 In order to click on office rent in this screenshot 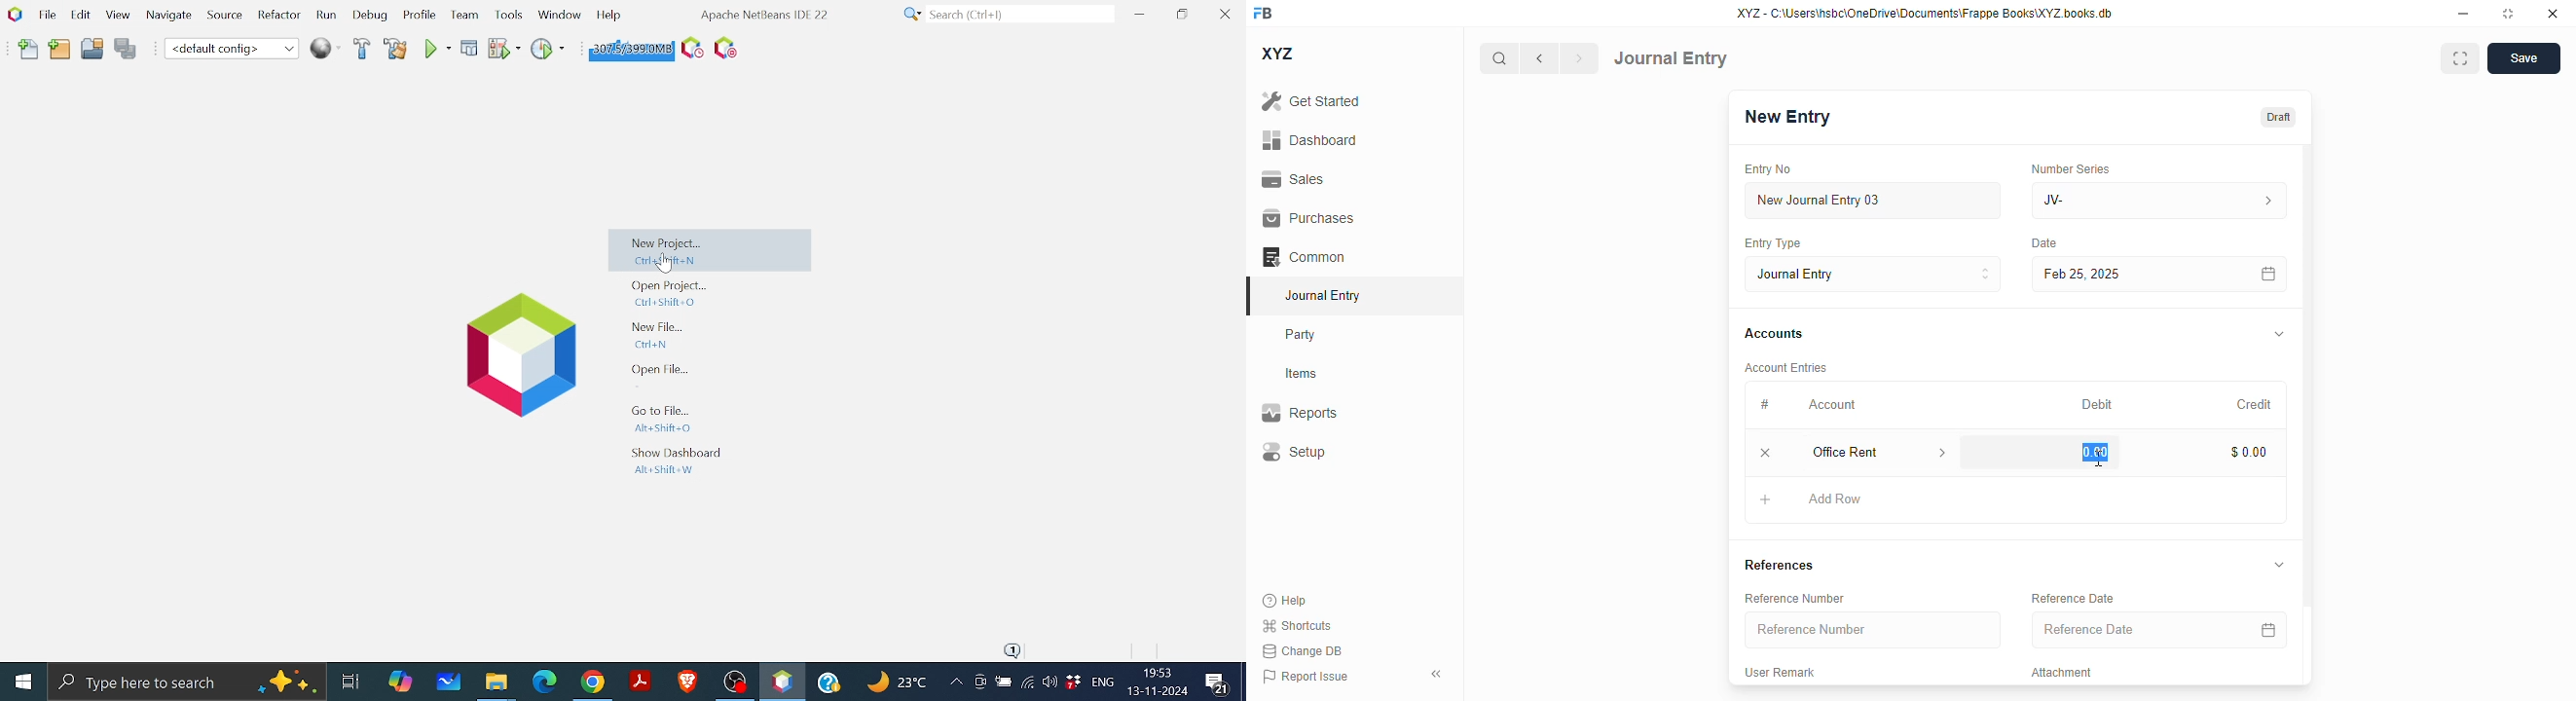, I will do `click(1860, 452)`.